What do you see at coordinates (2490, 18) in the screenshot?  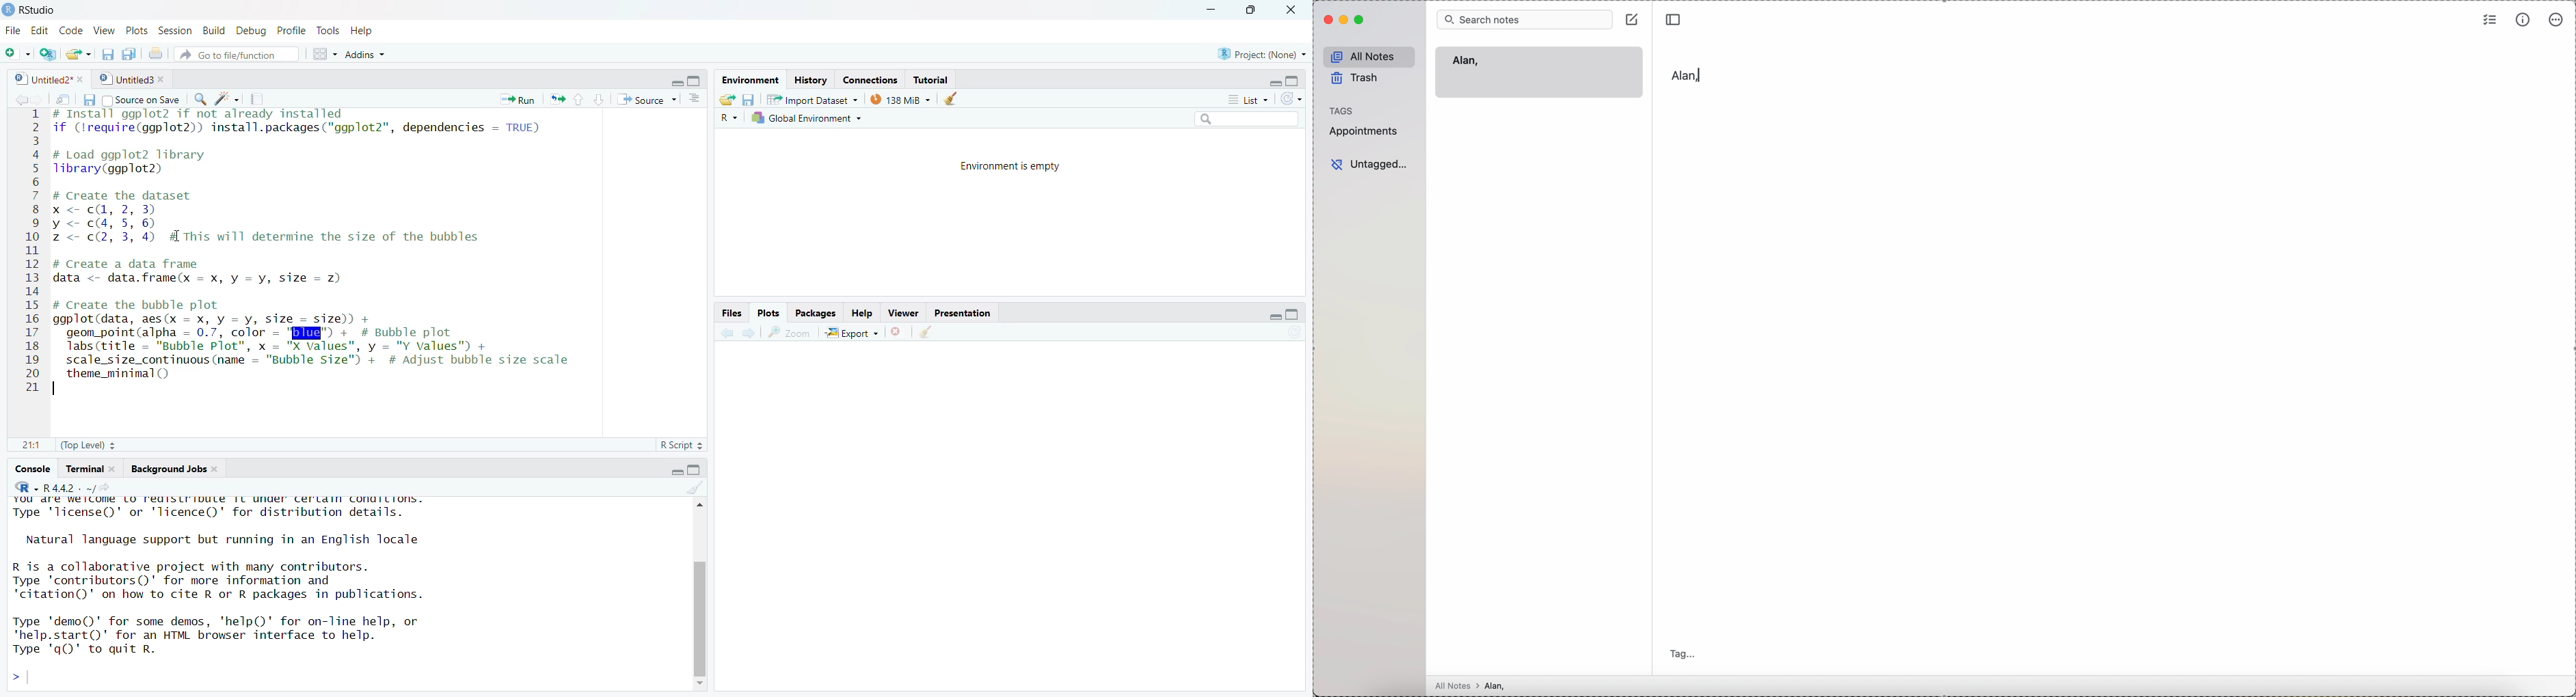 I see `check list` at bounding box center [2490, 18].